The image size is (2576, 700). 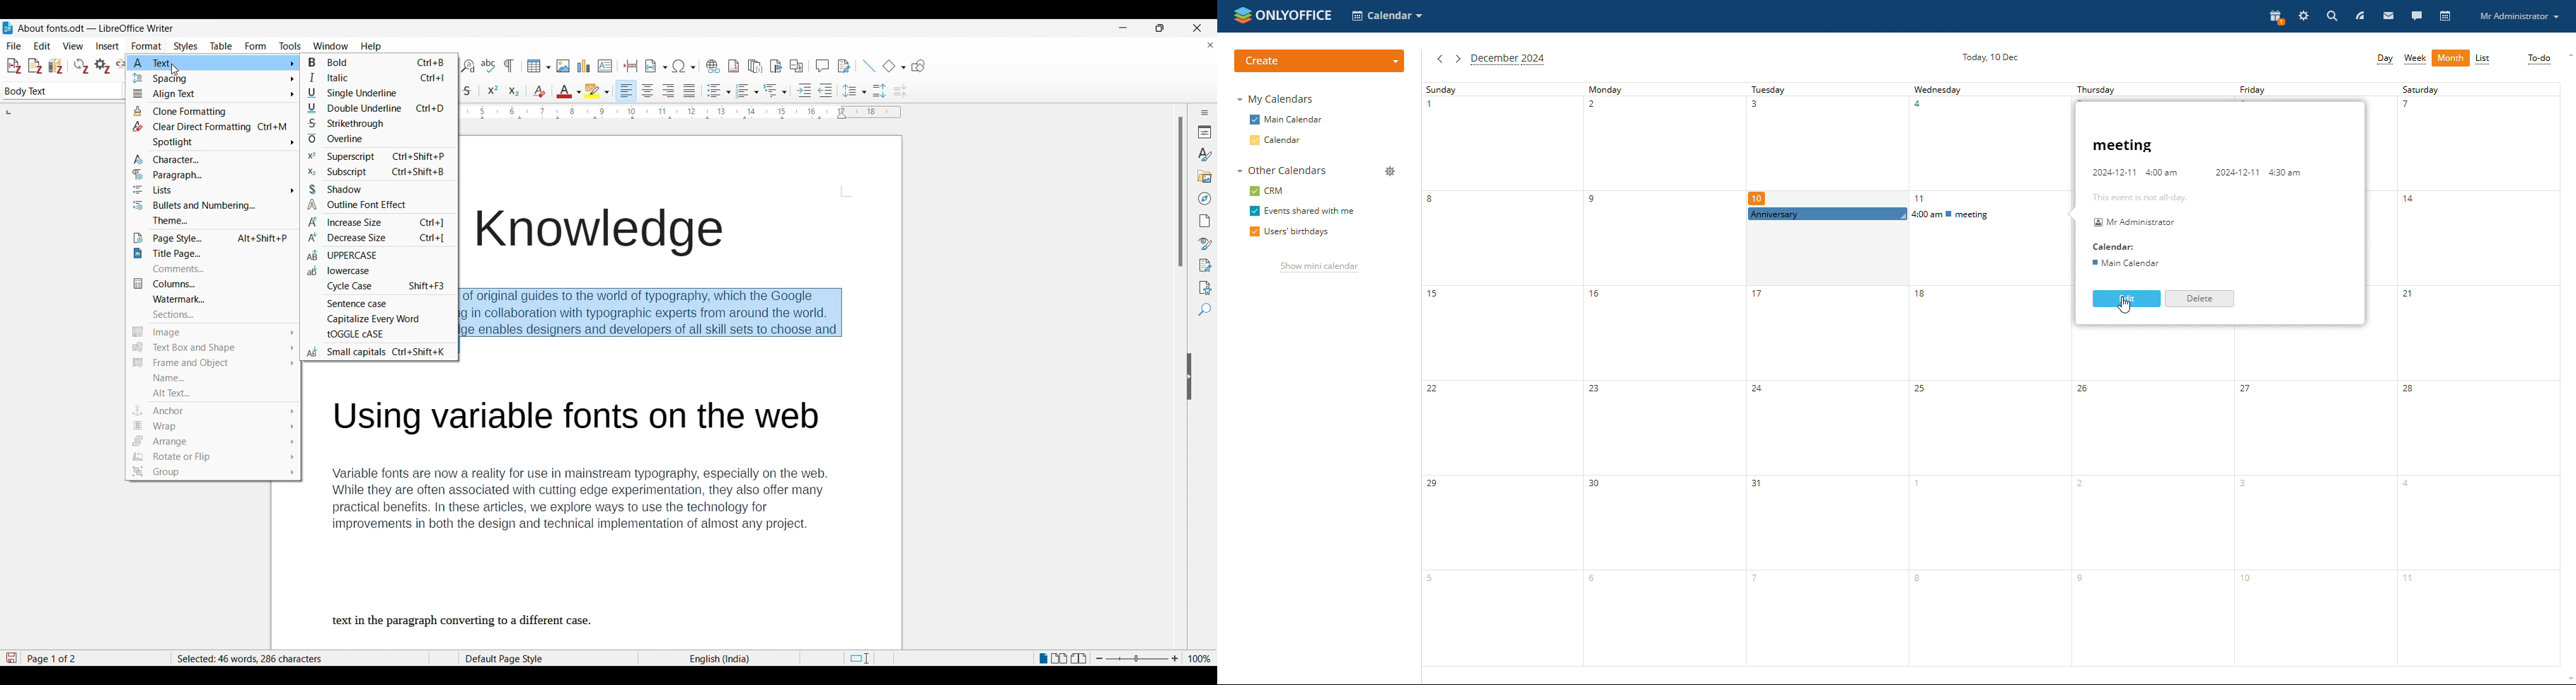 What do you see at coordinates (216, 410) in the screenshot?
I see `Anchor` at bounding box center [216, 410].